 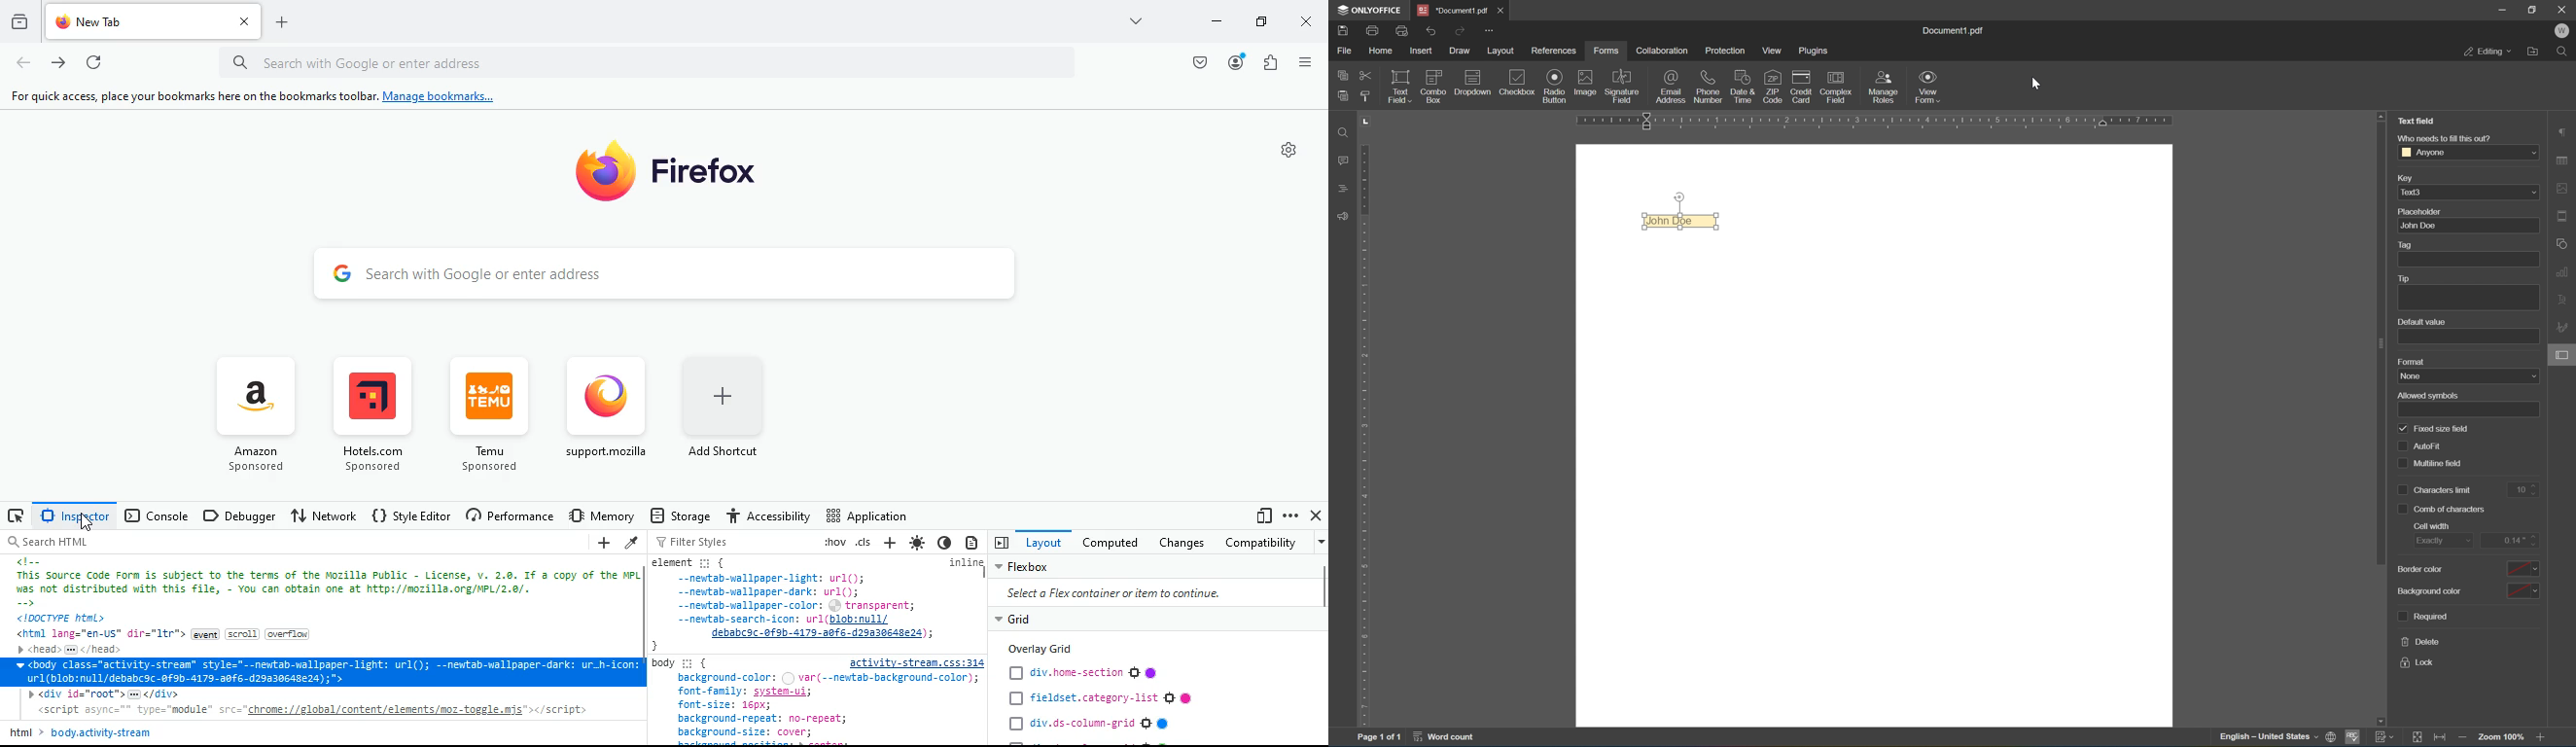 I want to click on flexbox, so click(x=1035, y=567).